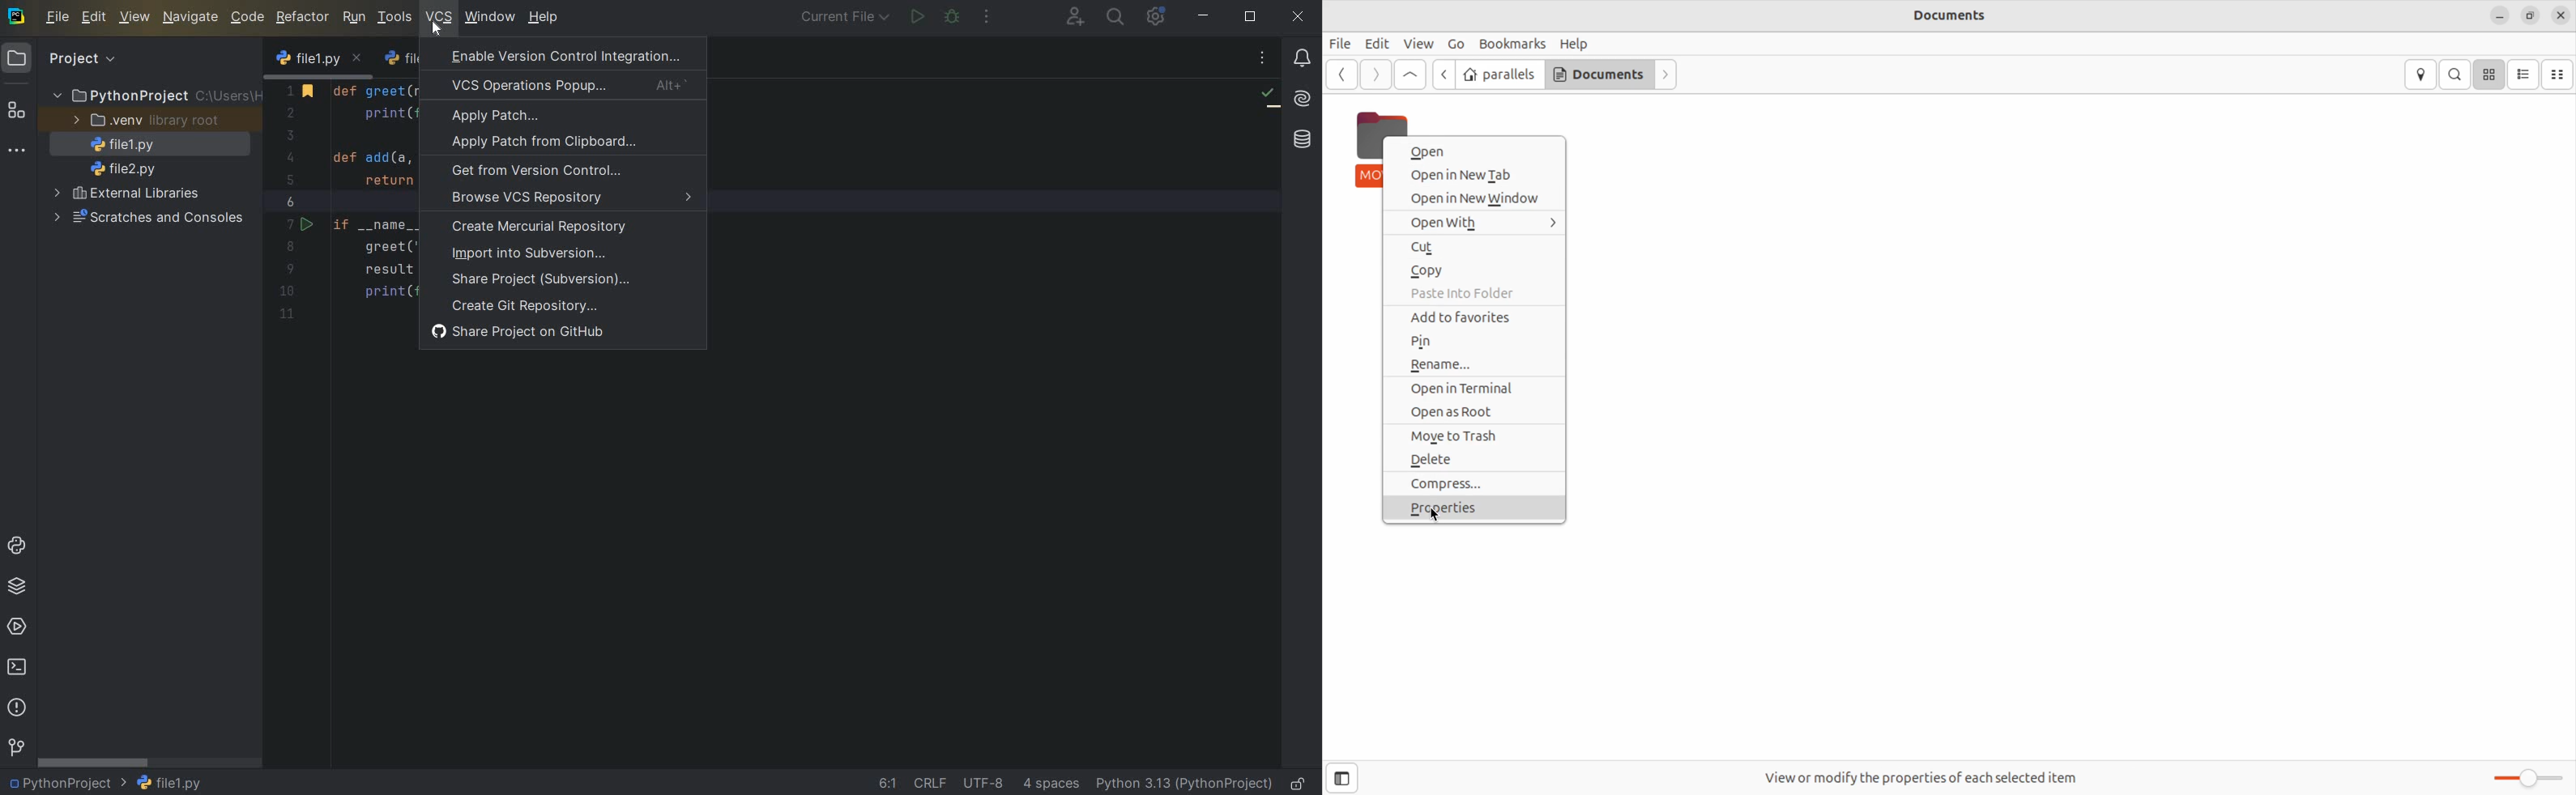 This screenshot has height=812, width=2576. I want to click on share project (subversion), so click(545, 281).